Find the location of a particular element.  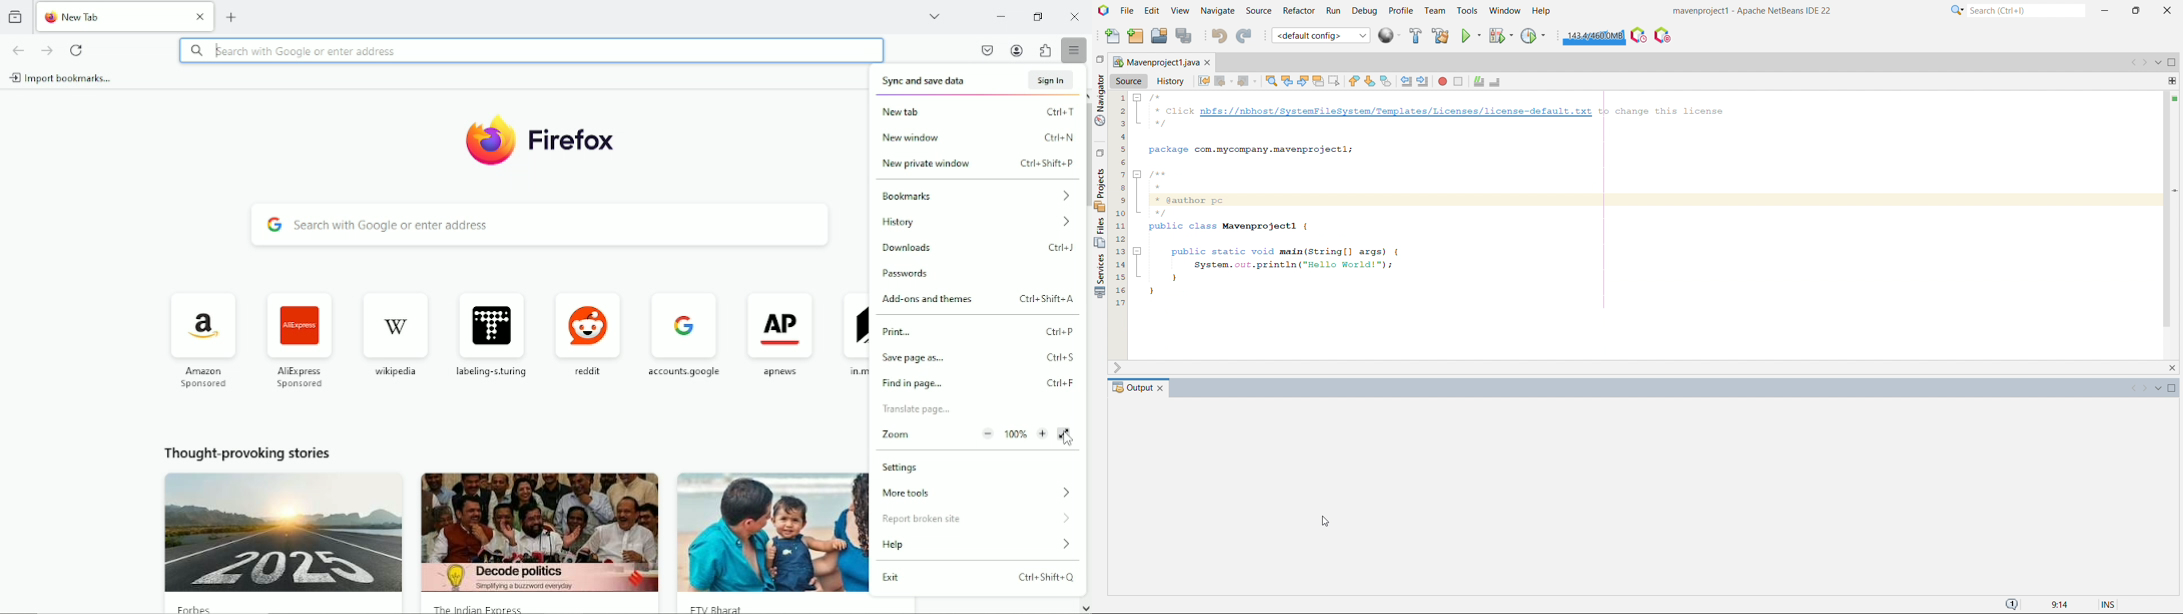

Mini meny is located at coordinates (2173, 81).